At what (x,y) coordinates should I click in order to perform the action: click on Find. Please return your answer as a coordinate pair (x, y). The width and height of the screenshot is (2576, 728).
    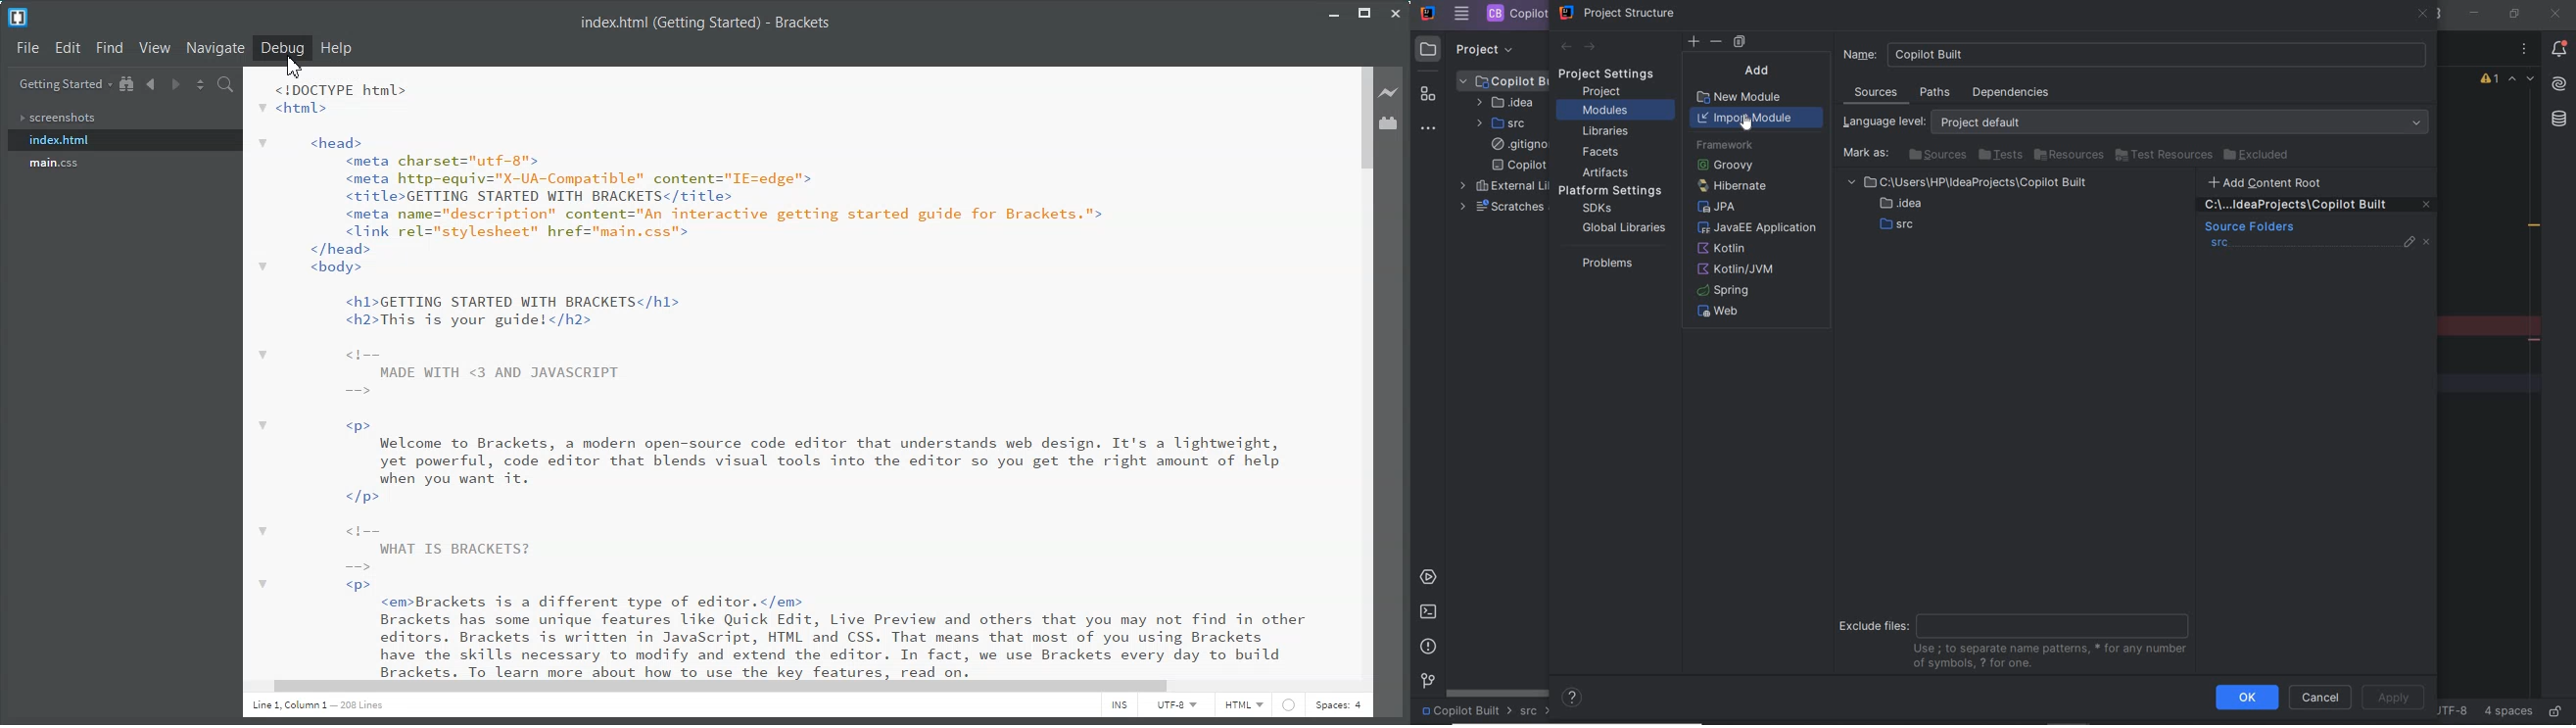
    Looking at the image, I should click on (109, 48).